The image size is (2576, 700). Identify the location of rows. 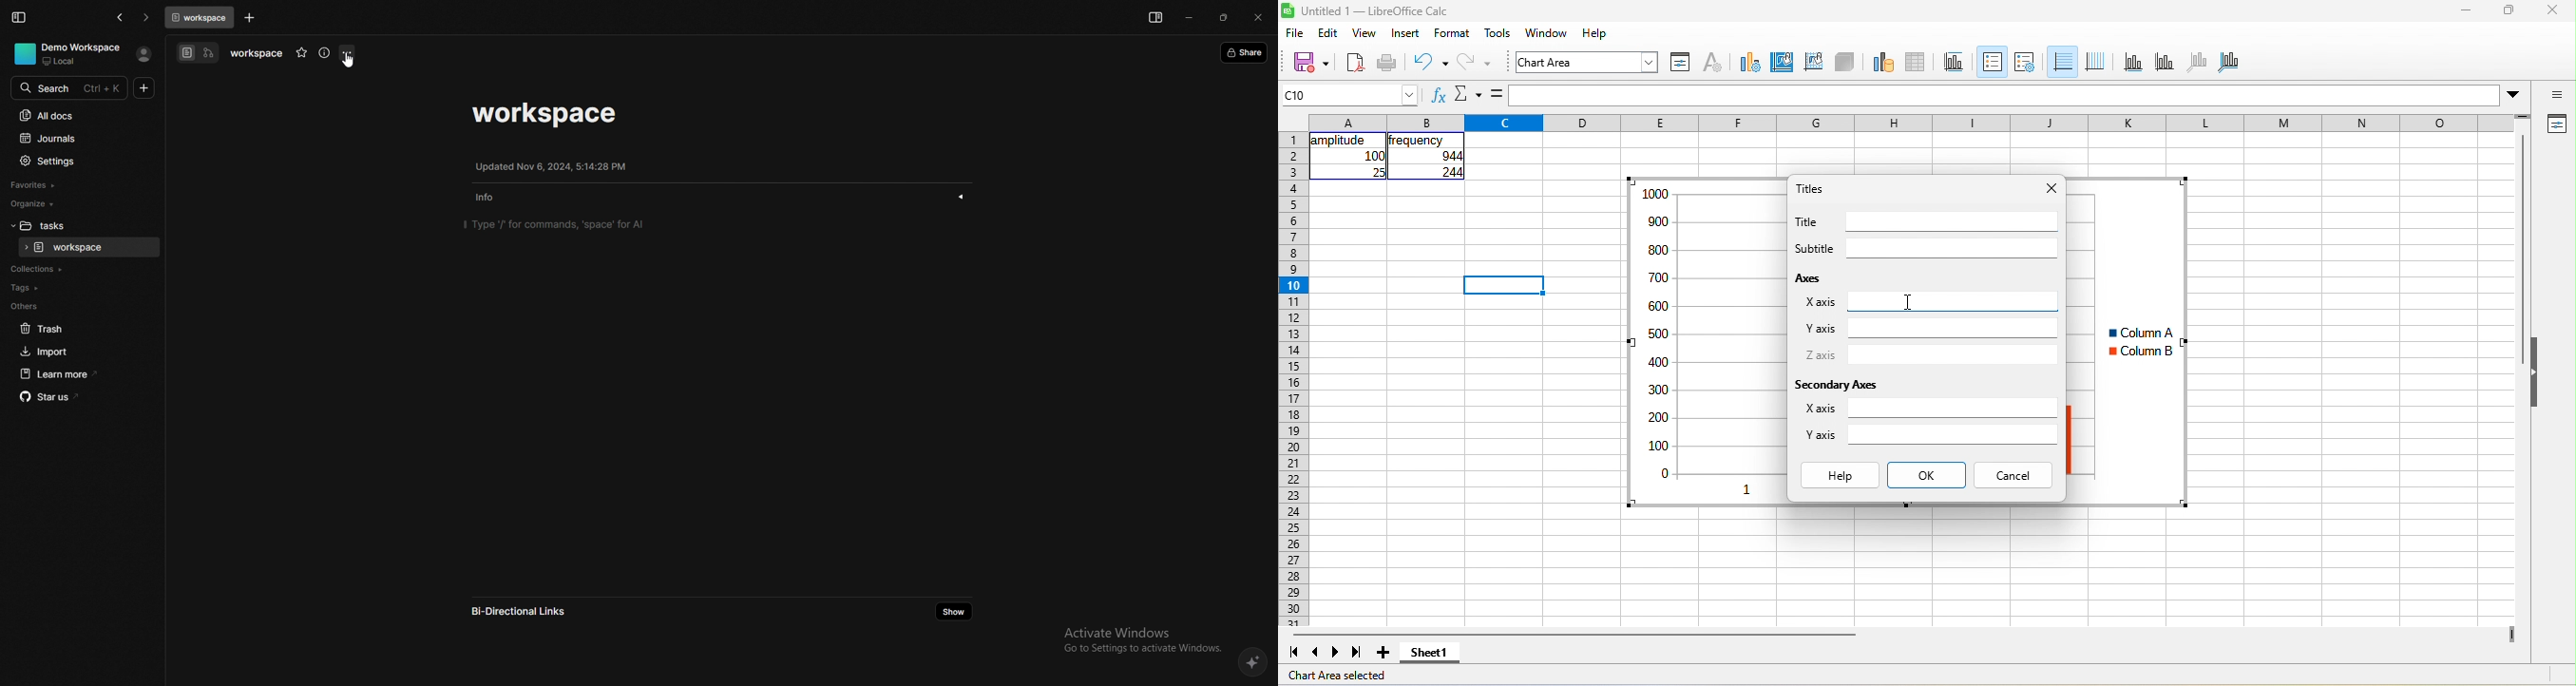
(1293, 379).